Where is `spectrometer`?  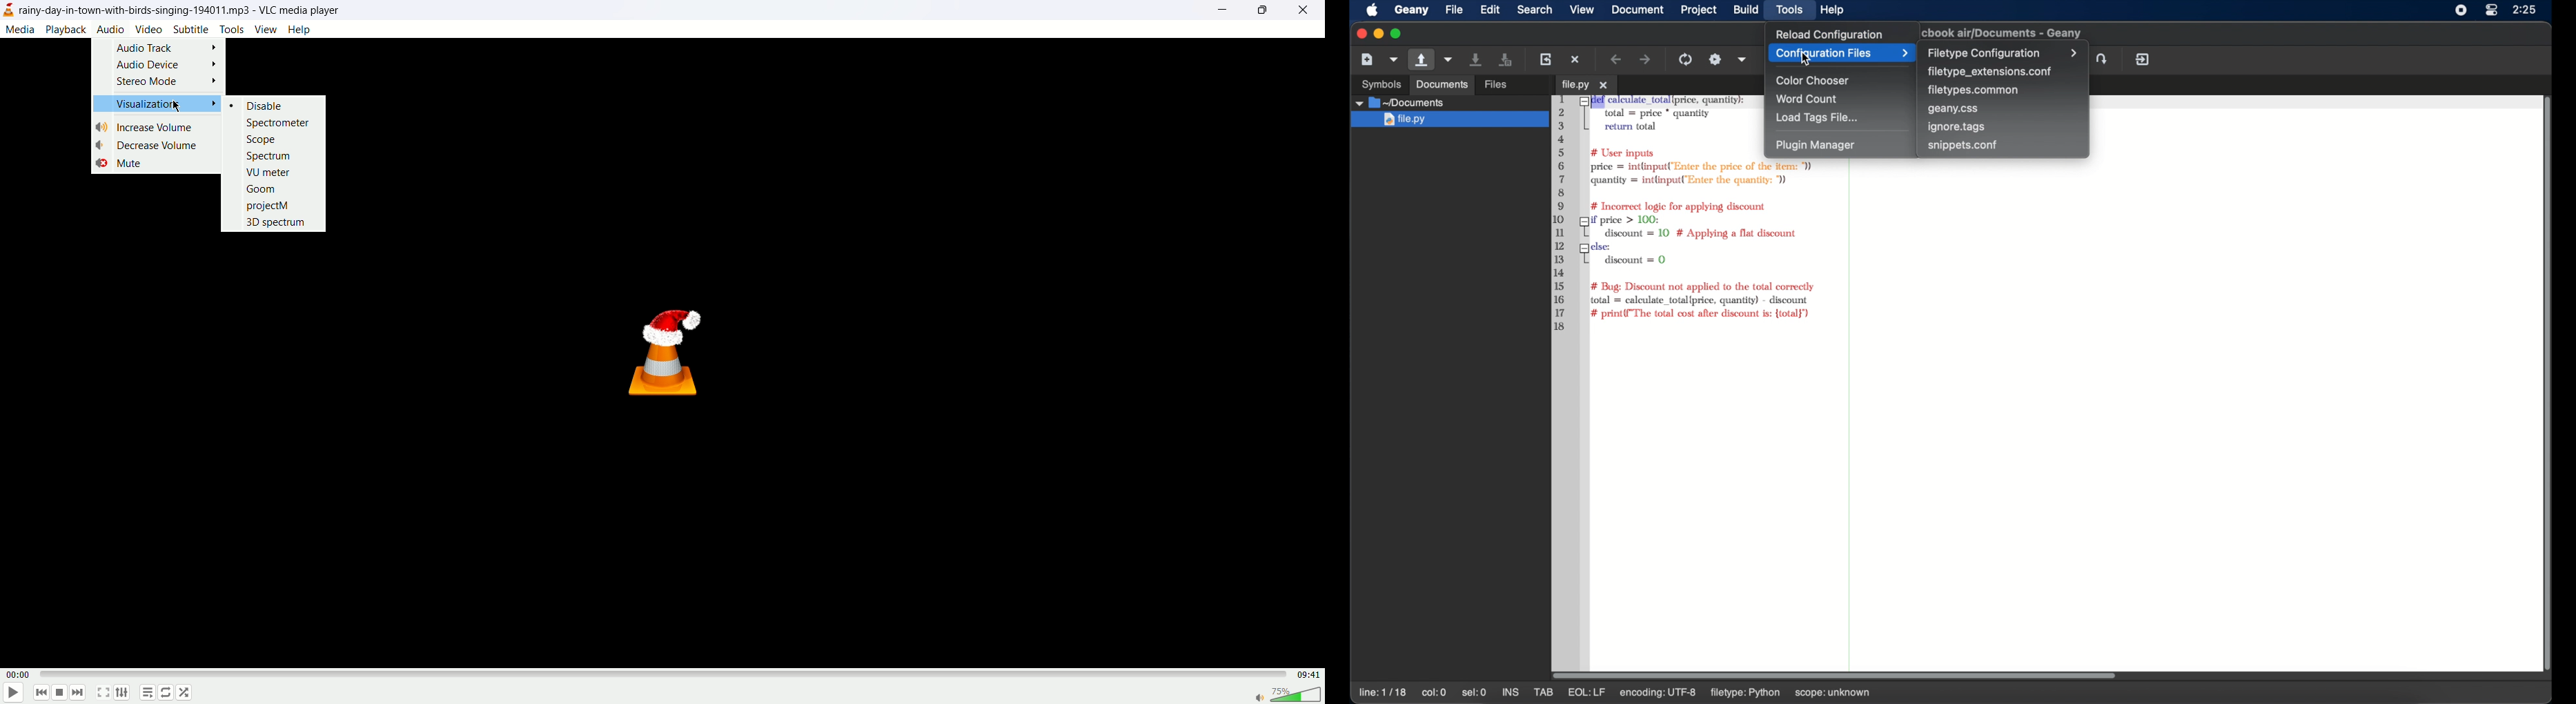 spectrometer is located at coordinates (281, 122).